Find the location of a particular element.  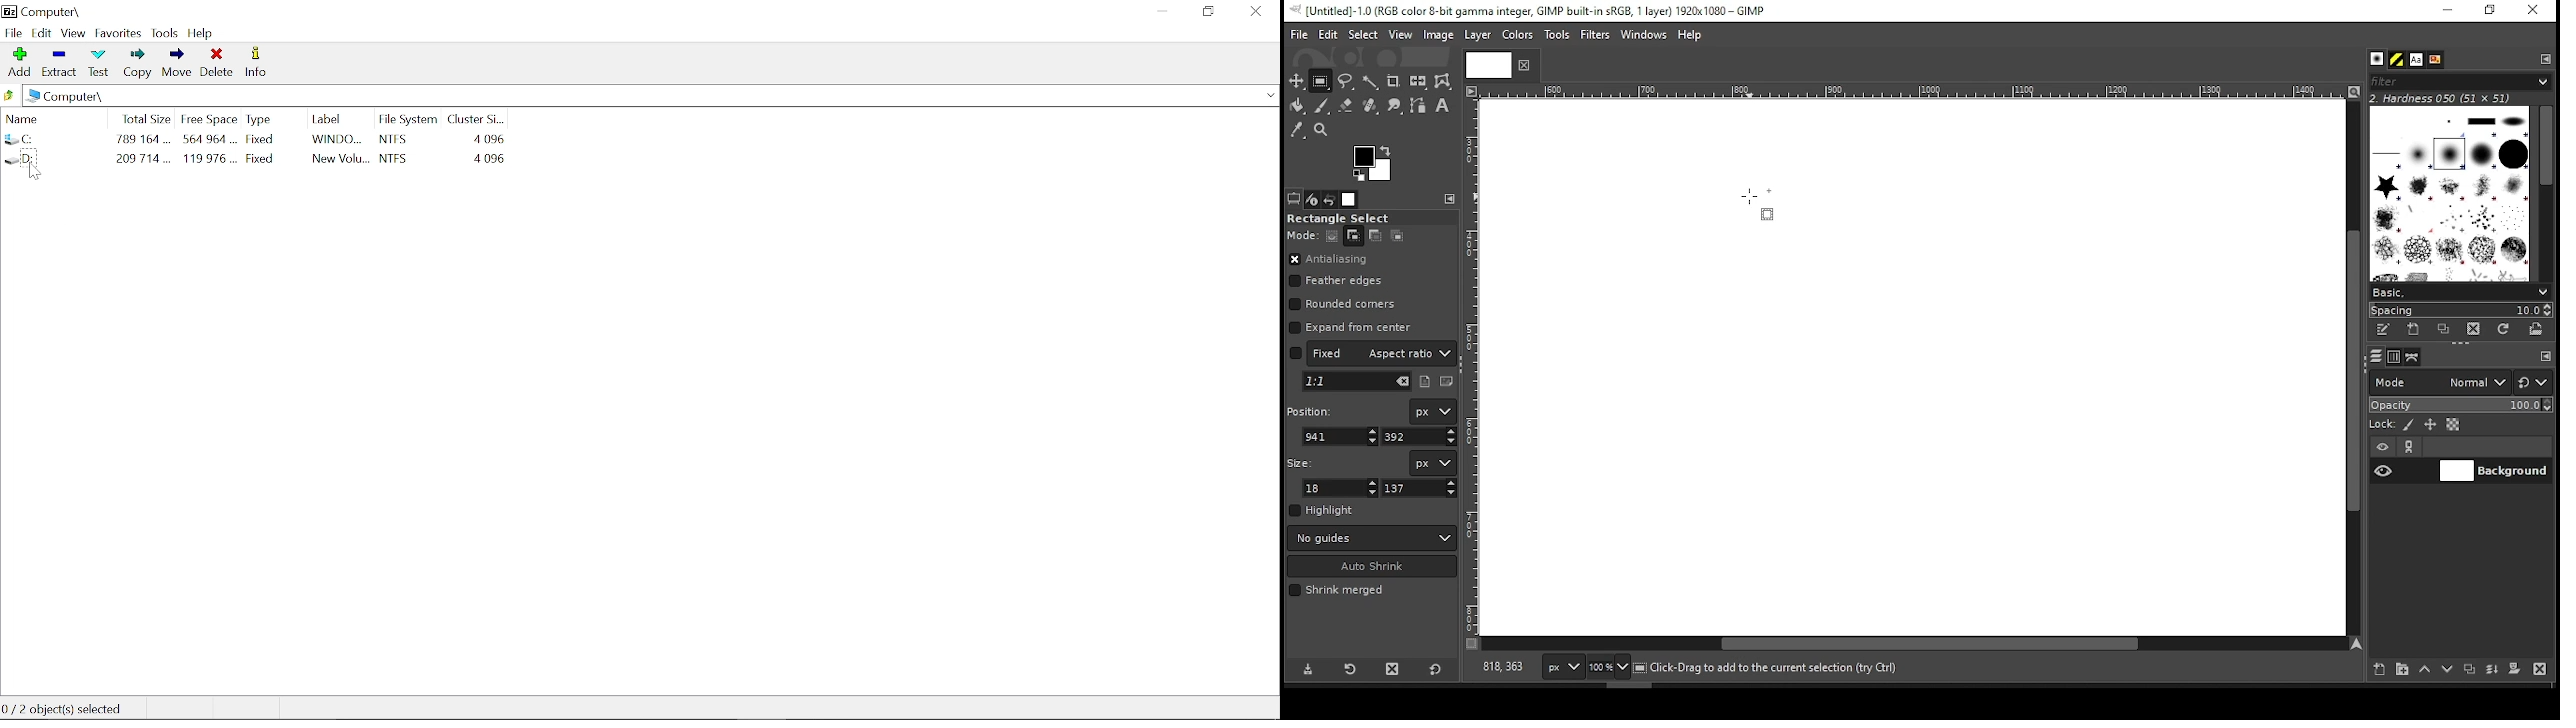

layer is located at coordinates (1476, 35).